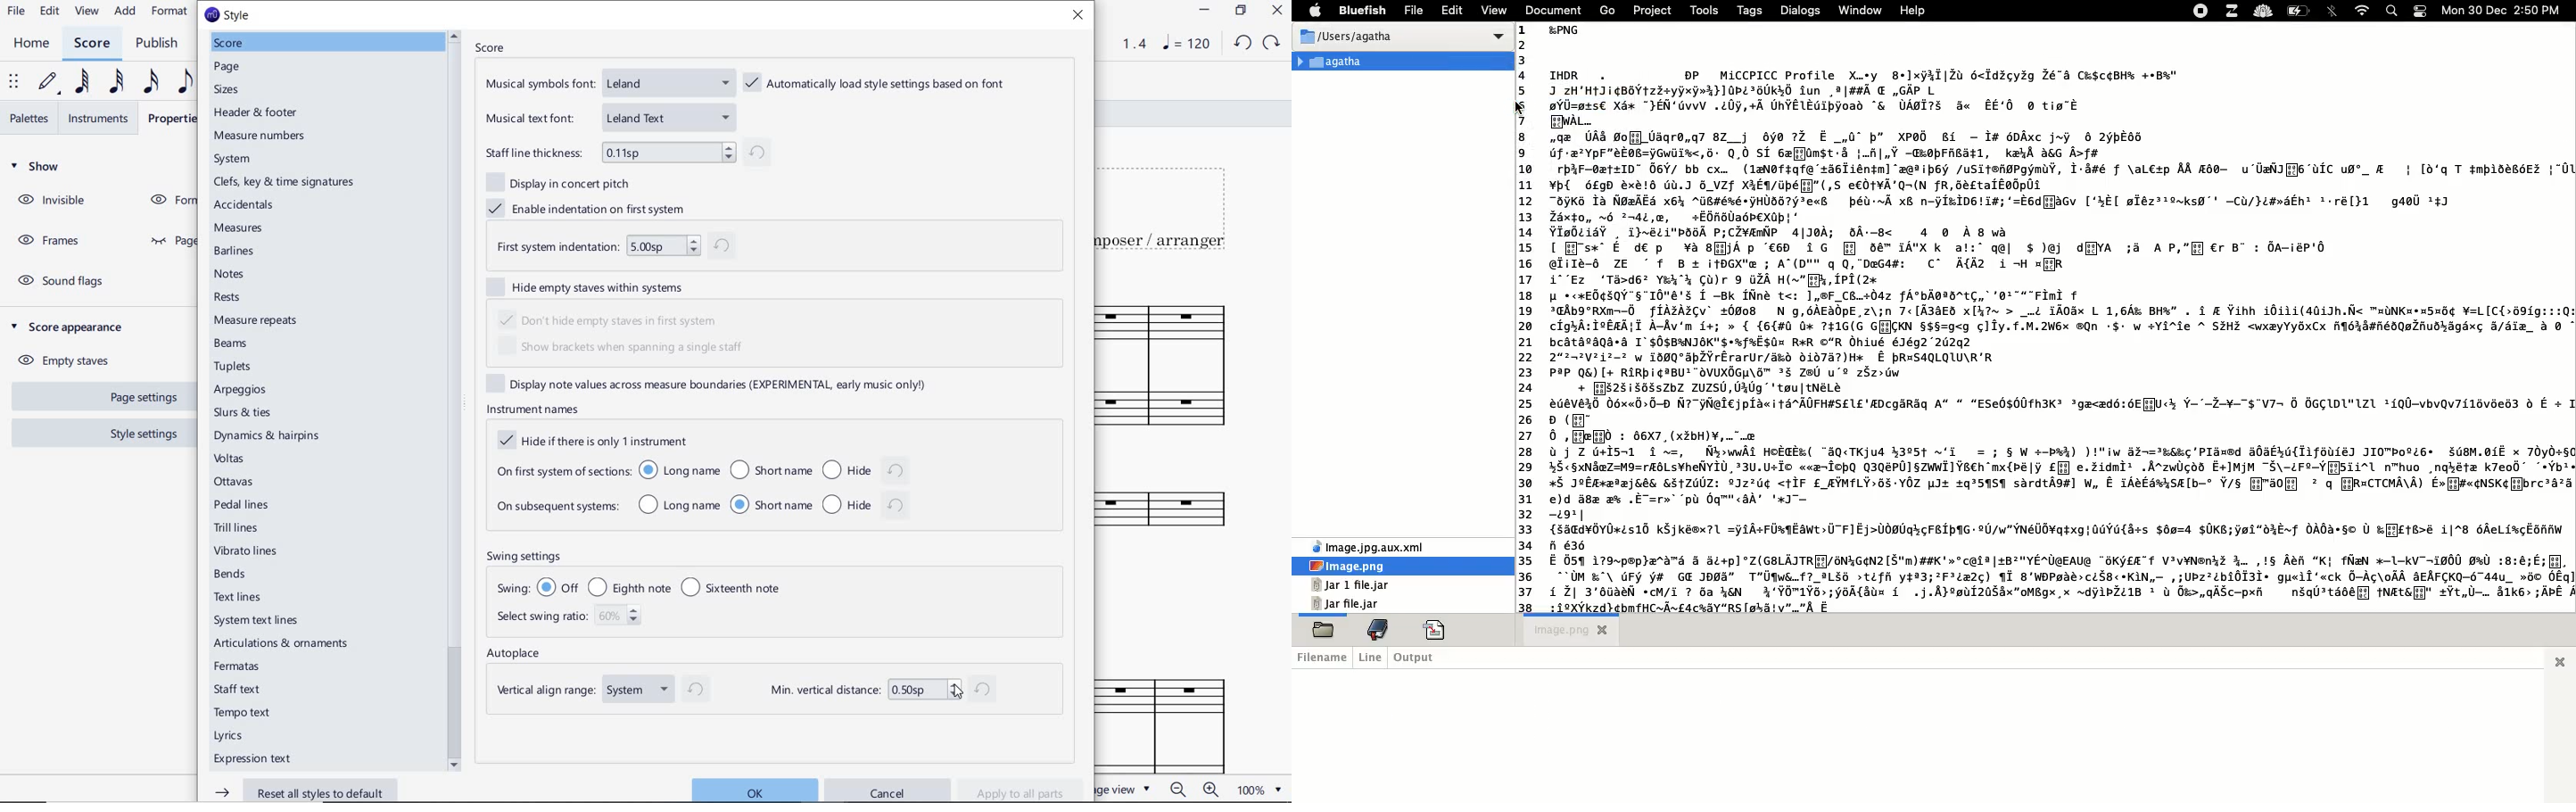  What do you see at coordinates (717, 384) in the screenshot?
I see `DISPLAY NOTE VALUES ACROSS MEASURE` at bounding box center [717, 384].